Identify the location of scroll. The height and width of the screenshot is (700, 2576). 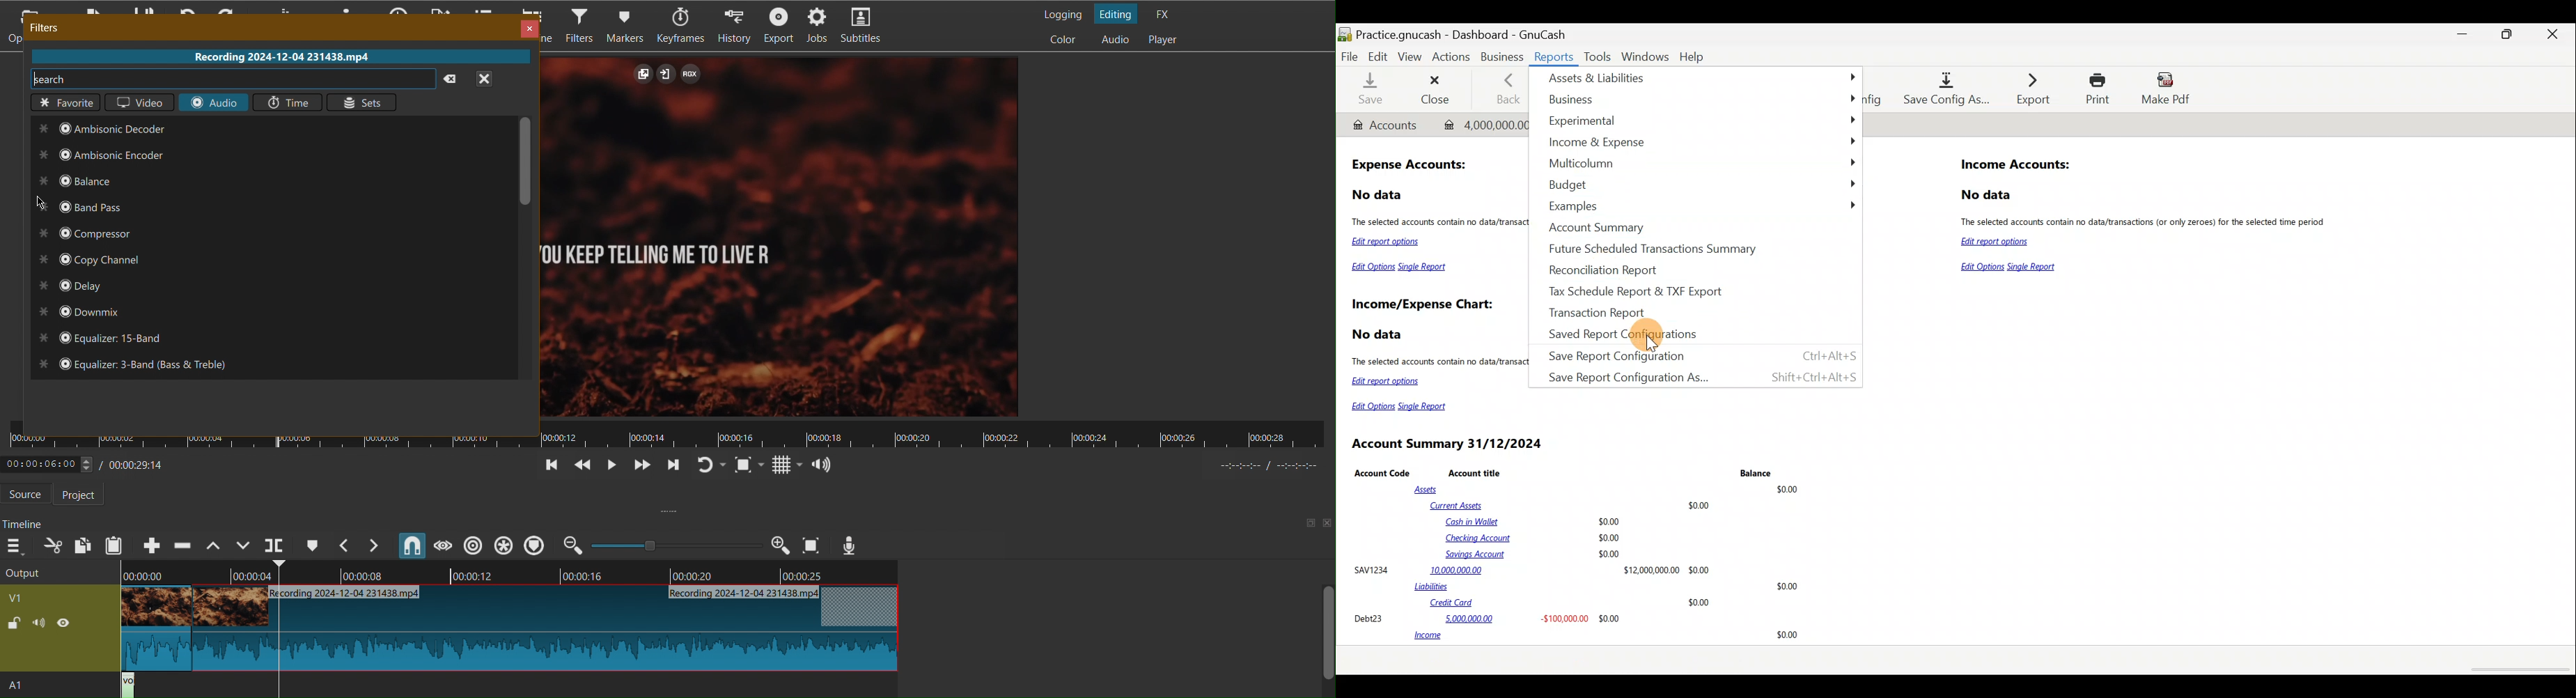
(2518, 670).